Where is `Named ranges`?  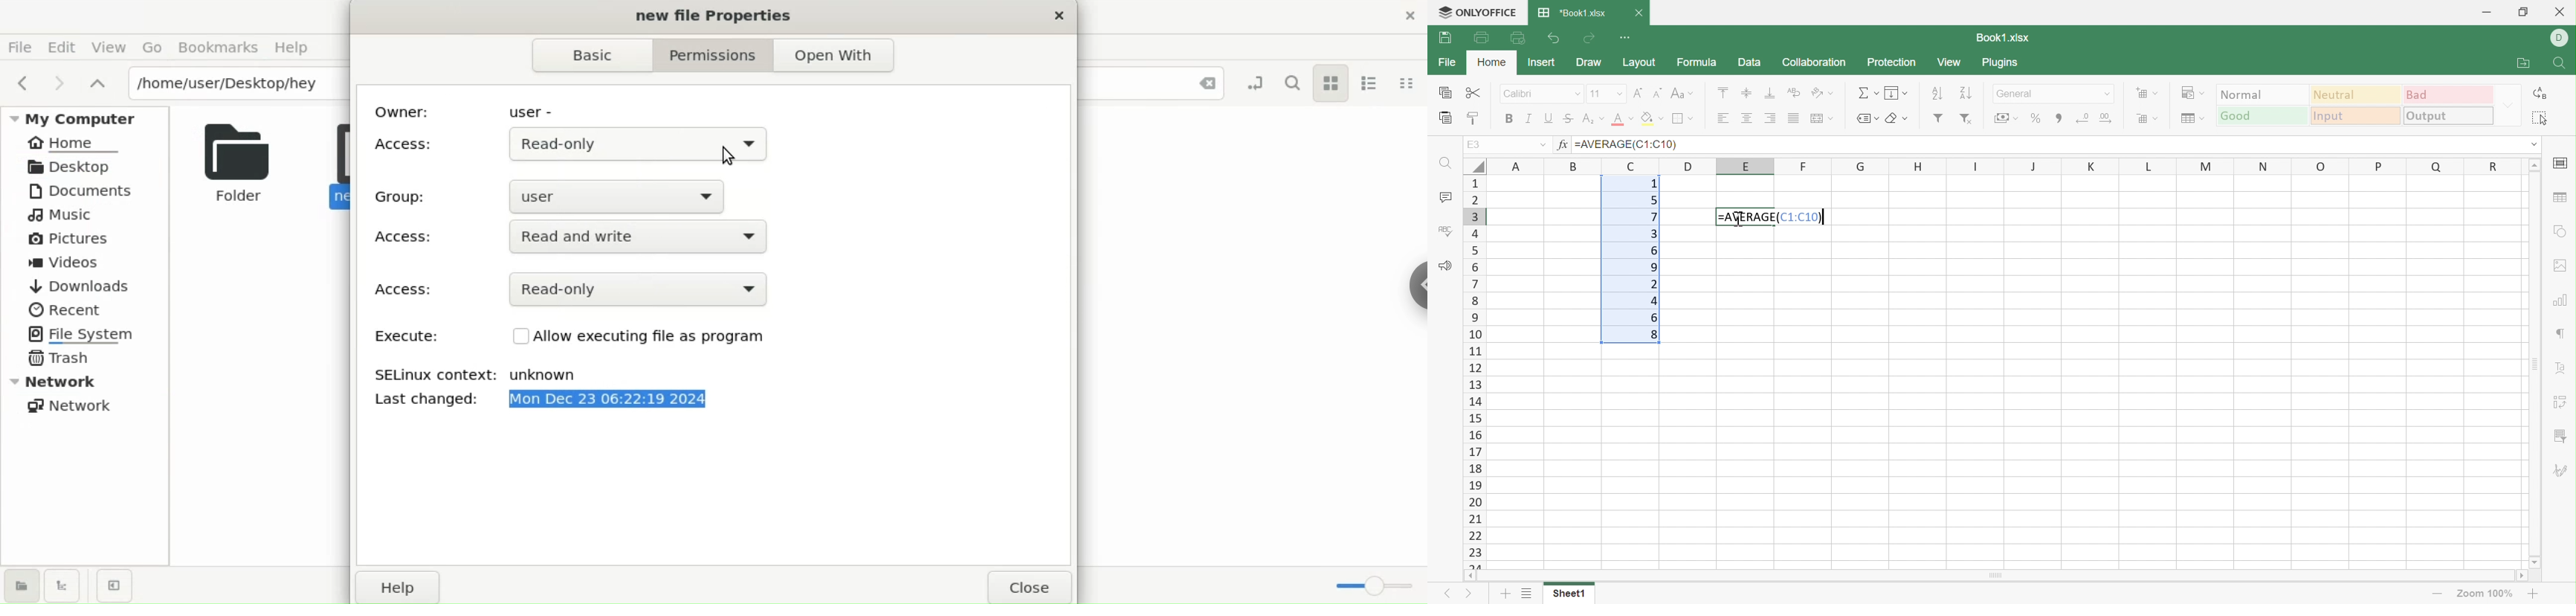
Named ranges is located at coordinates (1867, 118).